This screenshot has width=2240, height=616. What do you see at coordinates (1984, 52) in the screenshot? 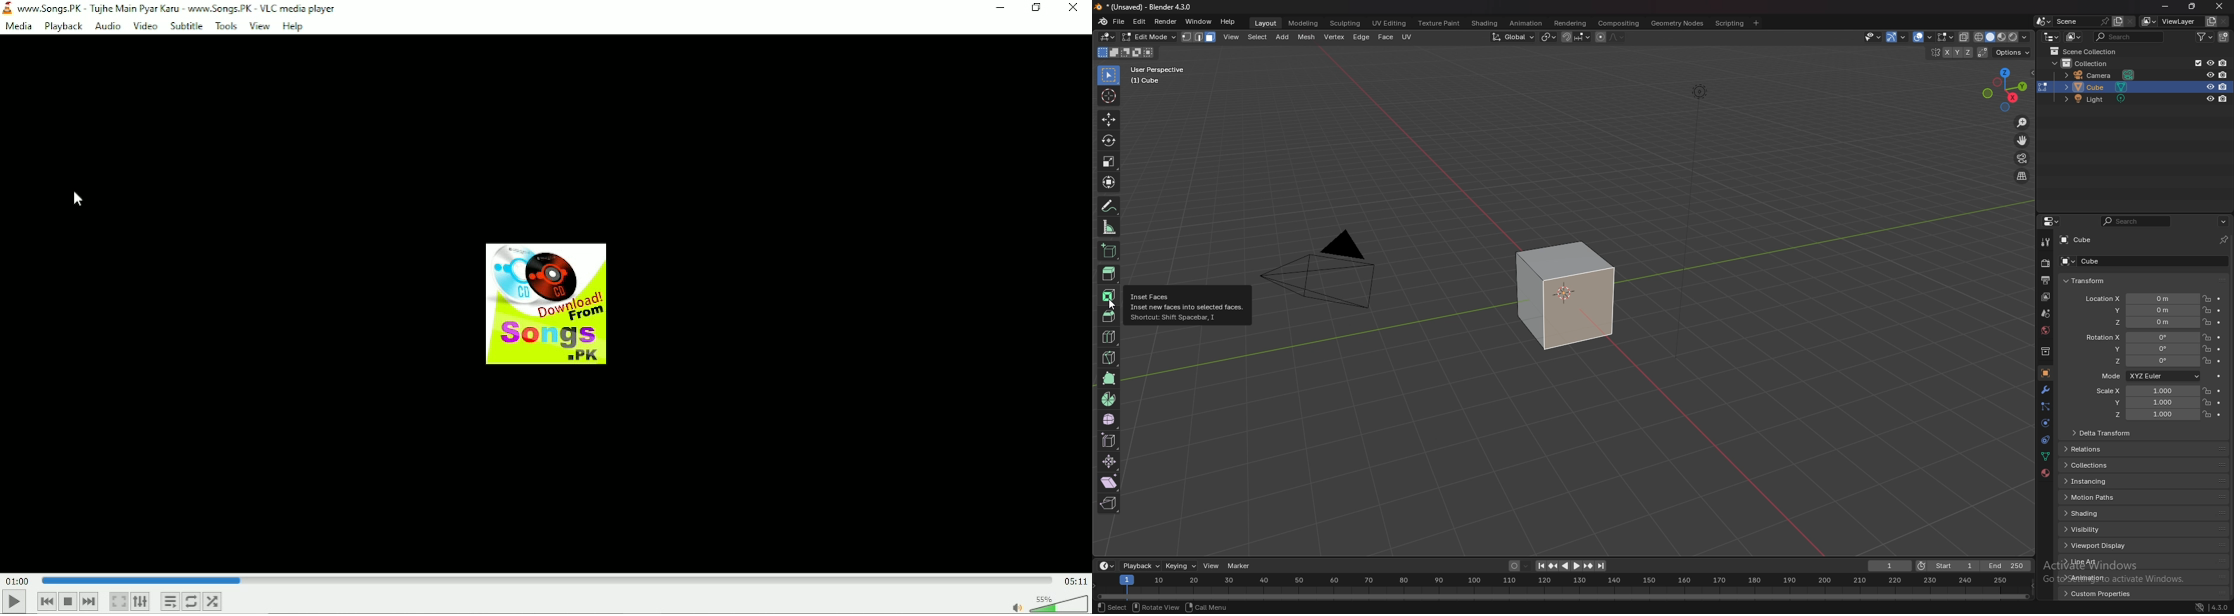
I see `auto merge vertices` at bounding box center [1984, 52].